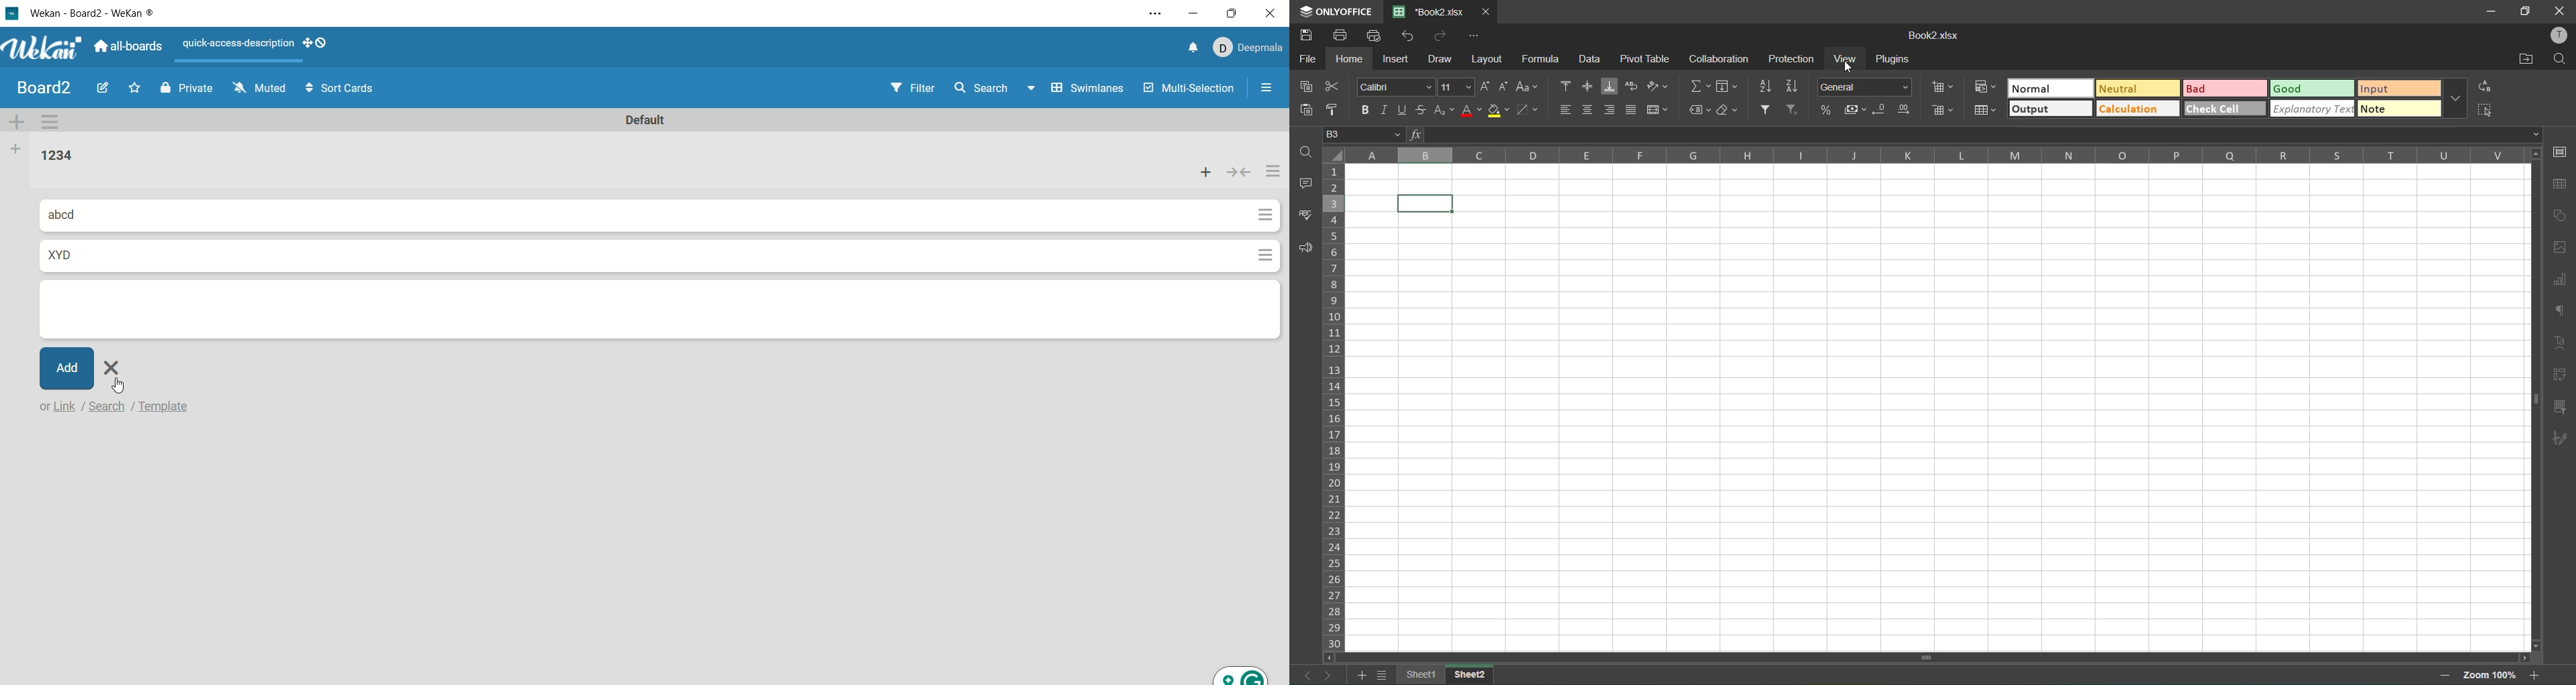 The height and width of the screenshot is (700, 2576). Describe the element at coordinates (132, 47) in the screenshot. I see `all boards` at that location.